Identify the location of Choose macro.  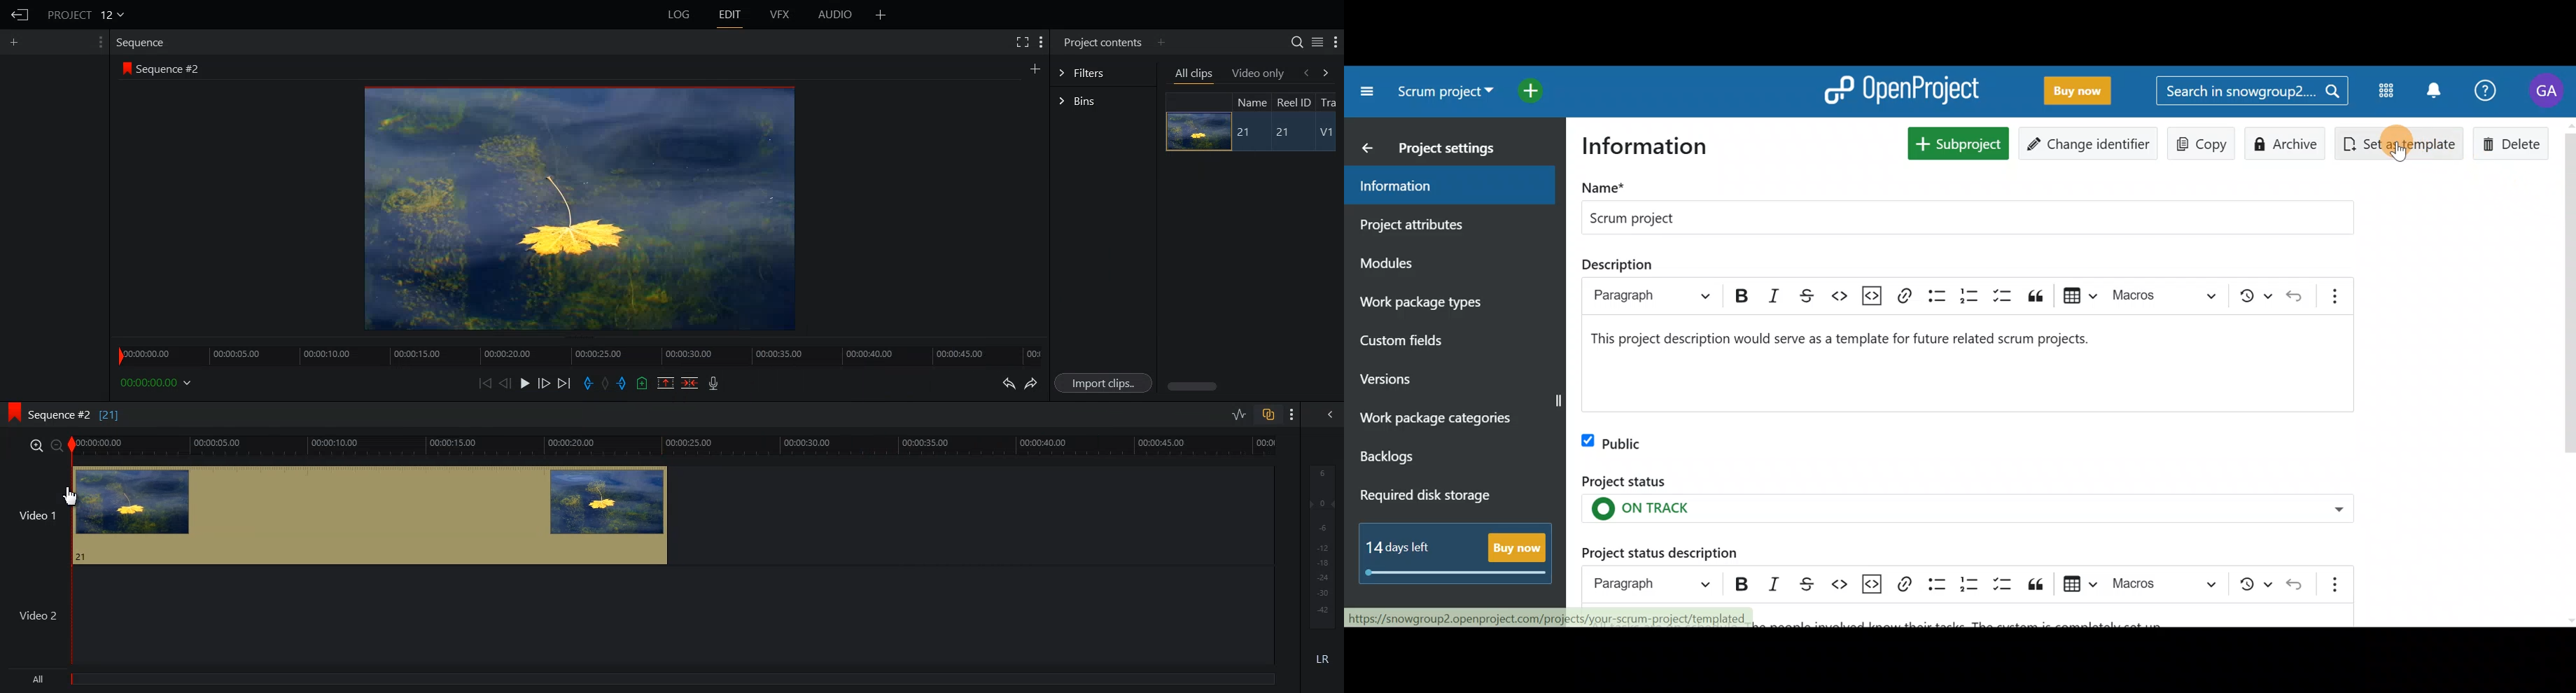
(2161, 585).